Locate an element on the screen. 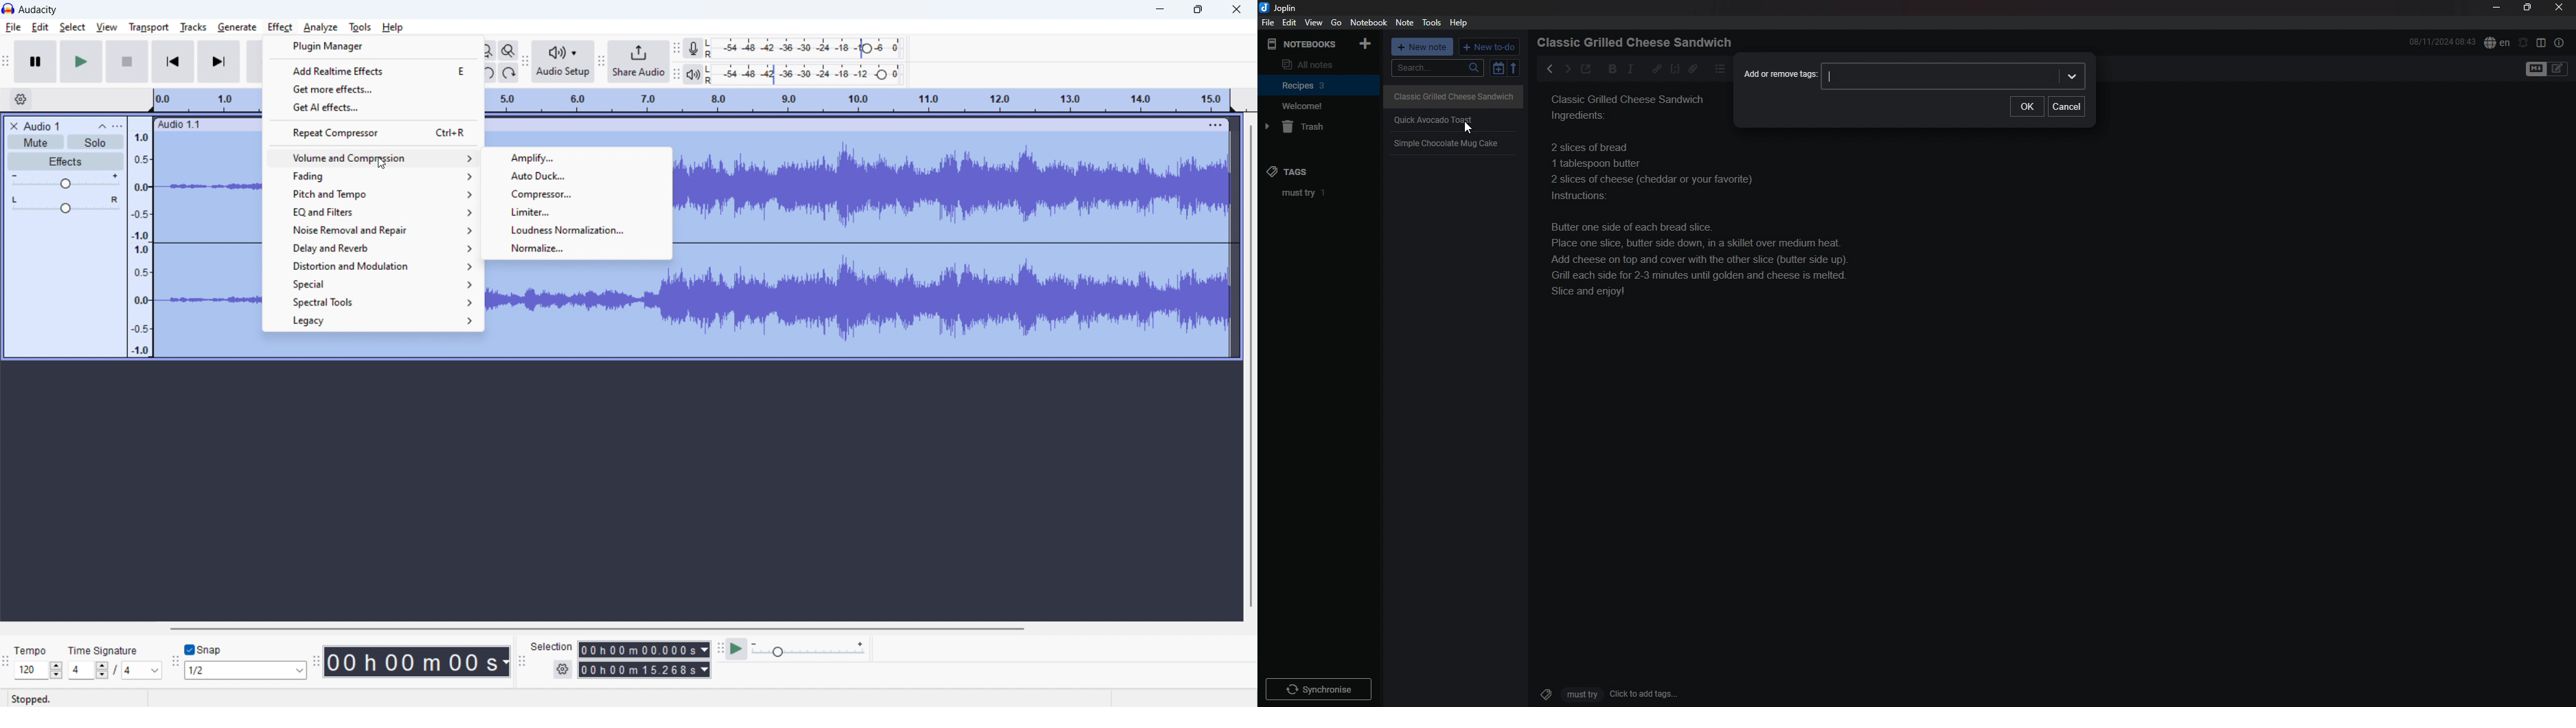  120 (select tempo) is located at coordinates (39, 671).